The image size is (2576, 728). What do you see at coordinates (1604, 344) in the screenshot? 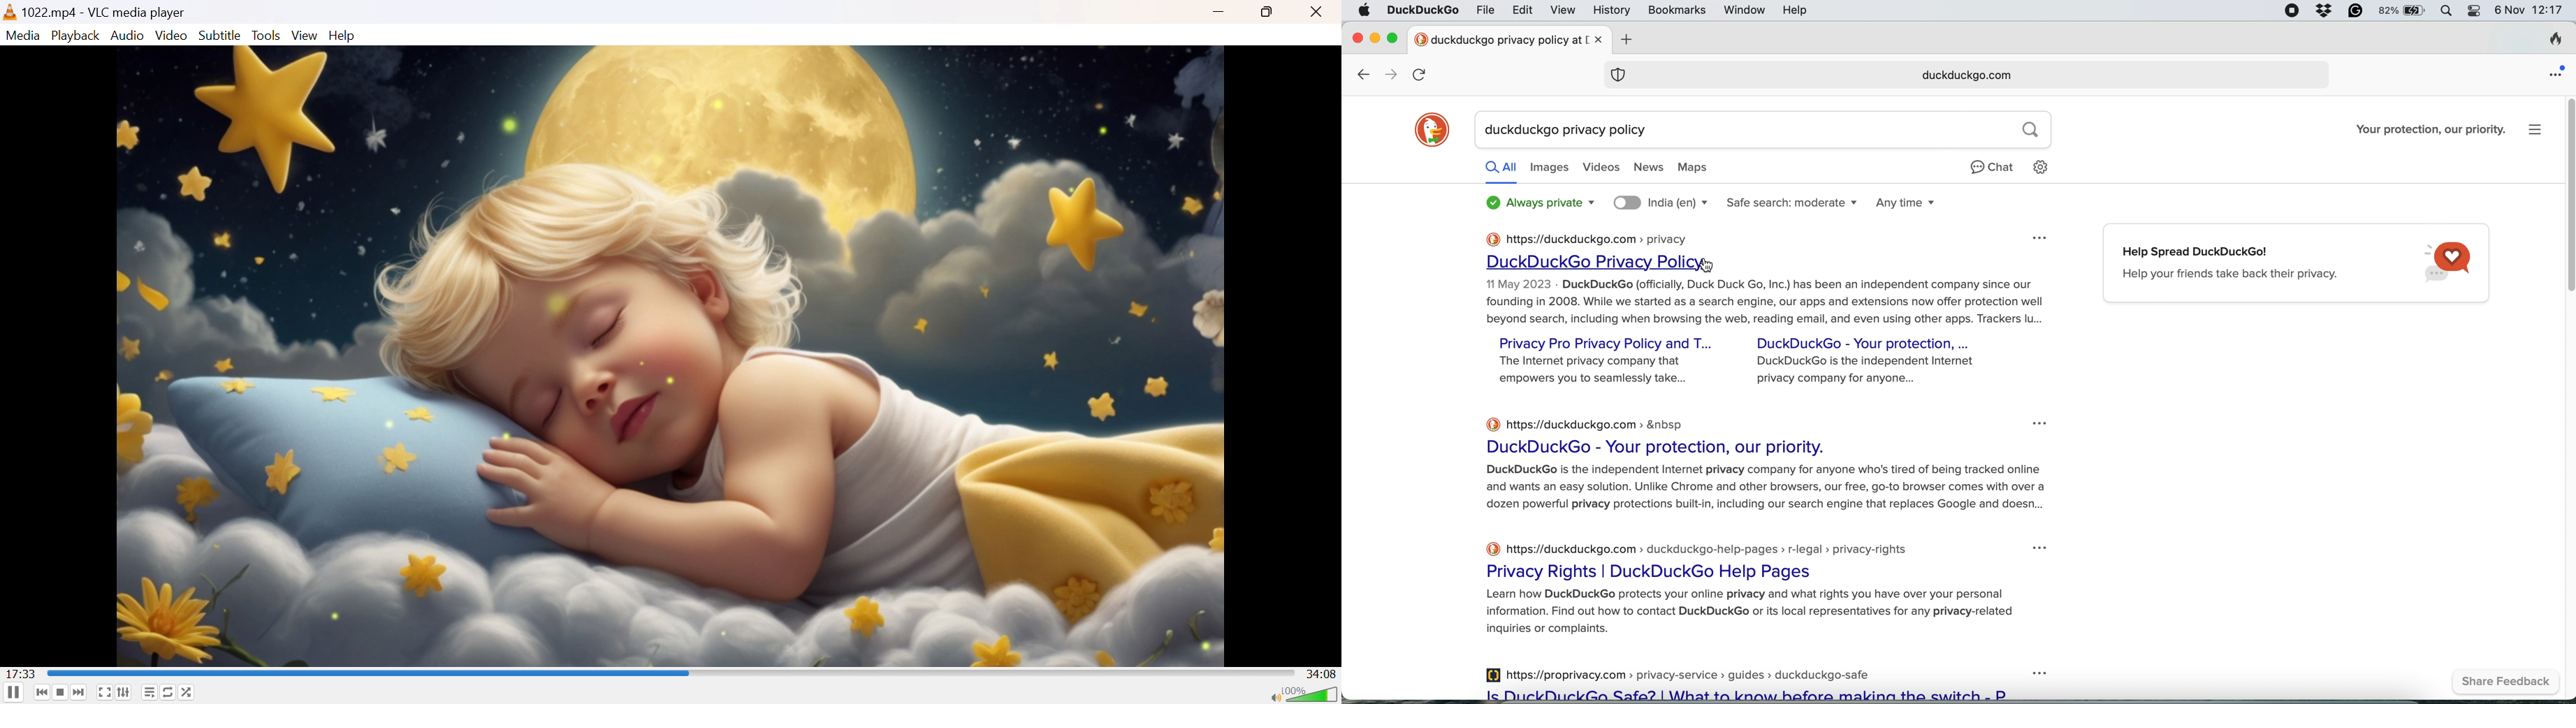
I see `privacy pro privacy policy` at bounding box center [1604, 344].